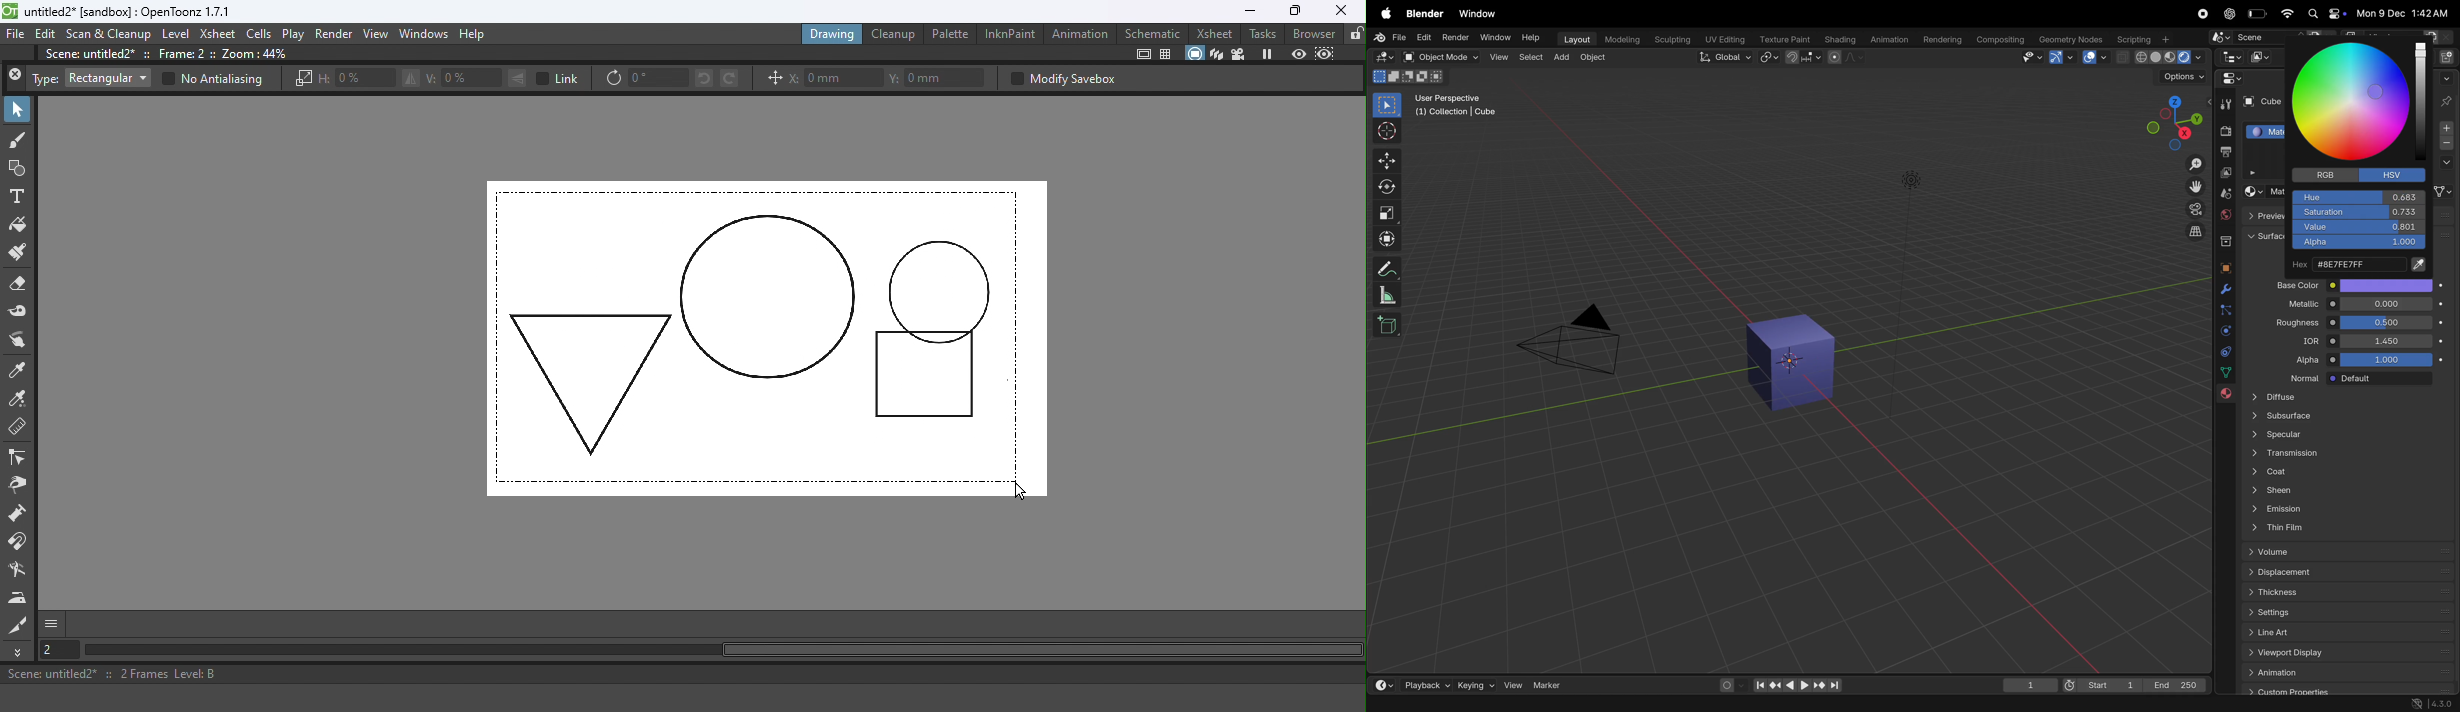  What do you see at coordinates (1386, 239) in the screenshot?
I see `transform` at bounding box center [1386, 239].